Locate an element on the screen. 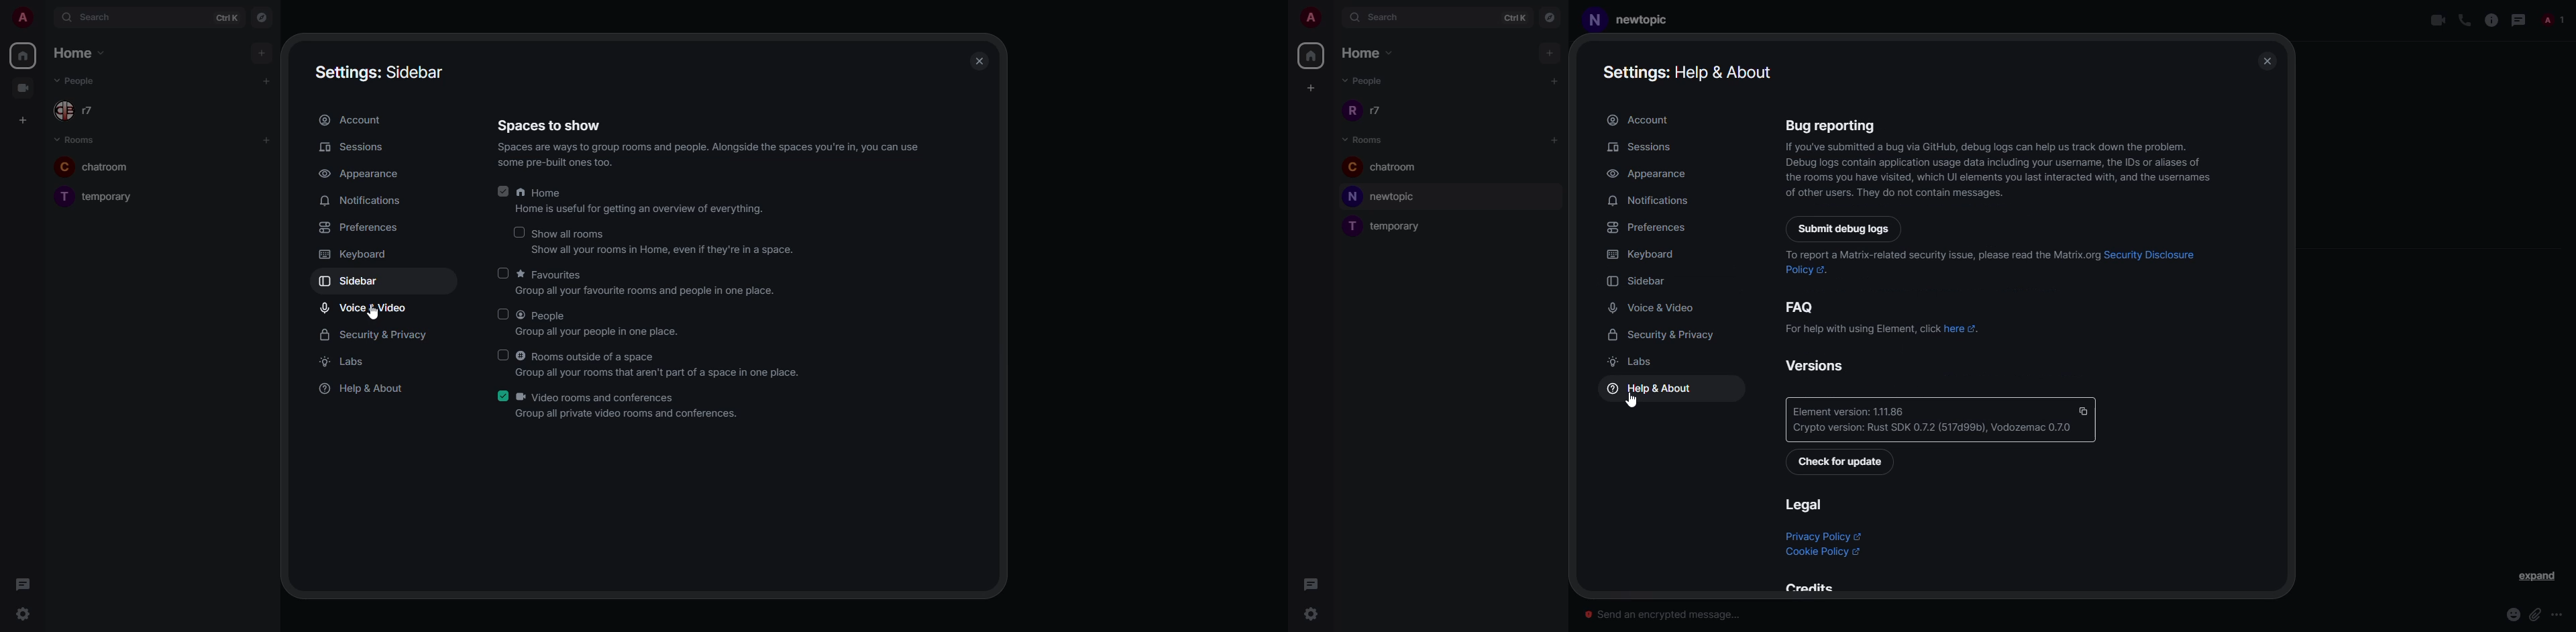 Image resolution: width=2576 pixels, height=644 pixels. profile is located at coordinates (25, 17).